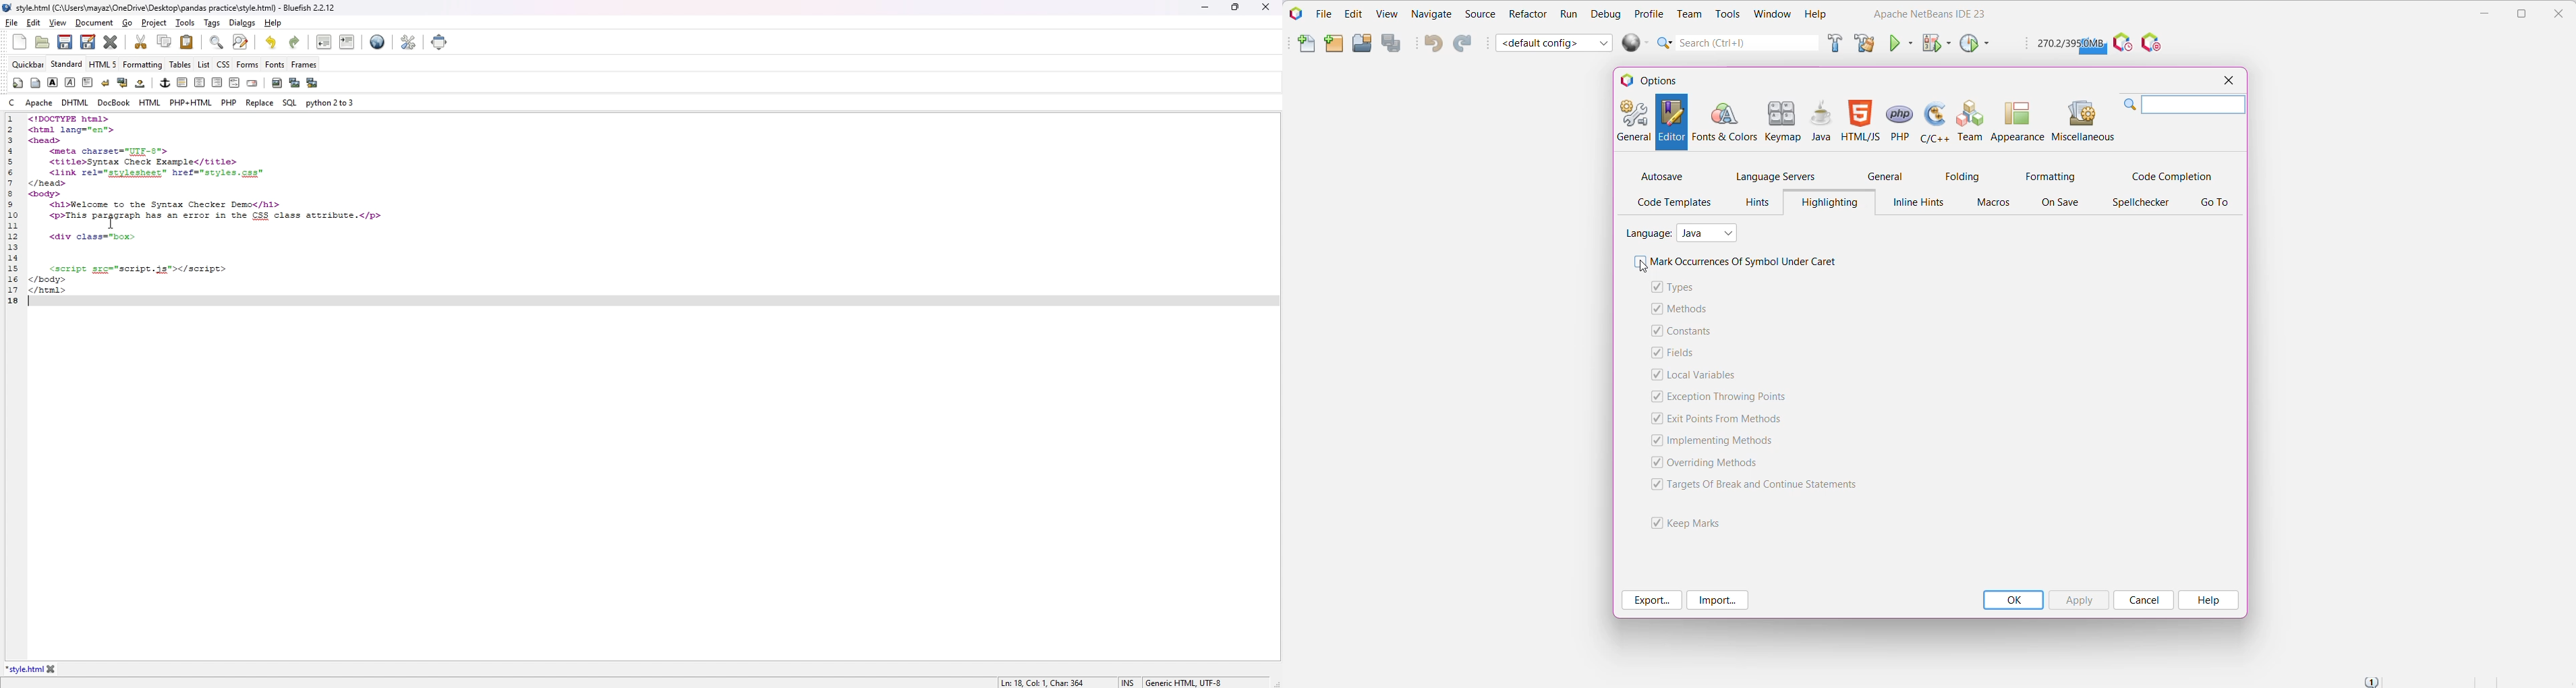  I want to click on Set Project Configuration, so click(1555, 42).